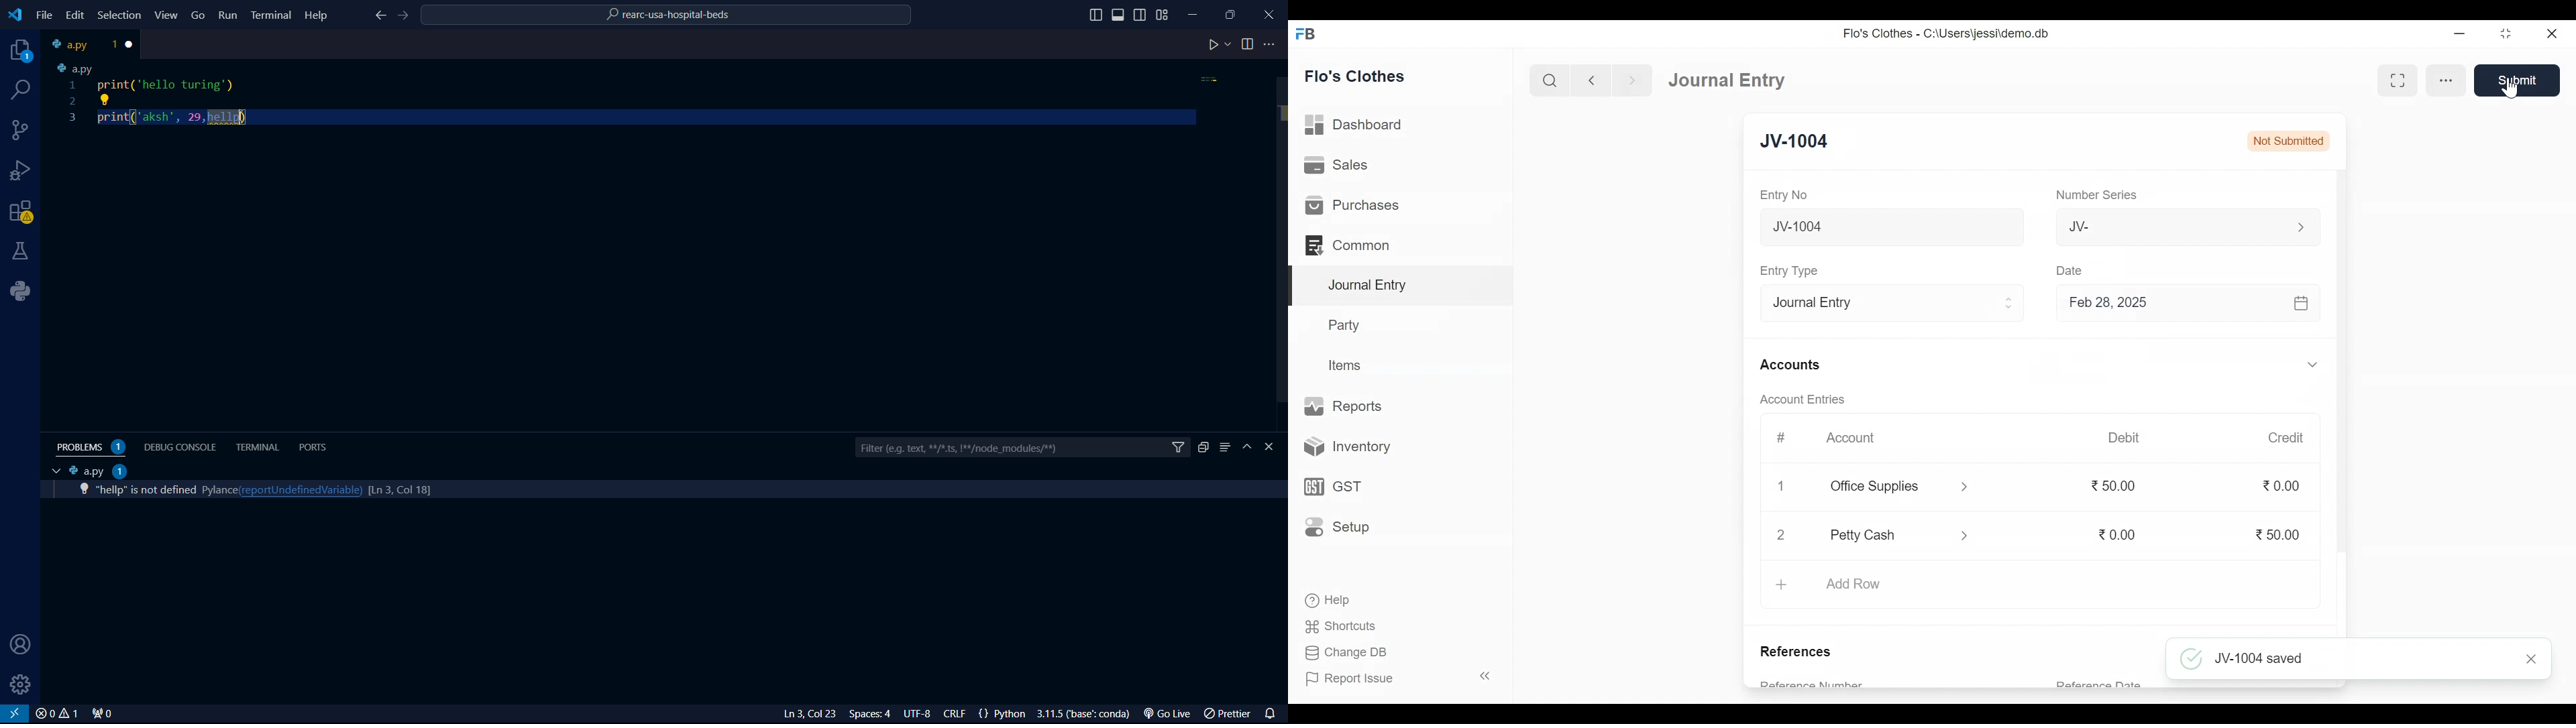 Image resolution: width=2576 pixels, height=728 pixels. What do you see at coordinates (1344, 405) in the screenshot?
I see `Reports` at bounding box center [1344, 405].